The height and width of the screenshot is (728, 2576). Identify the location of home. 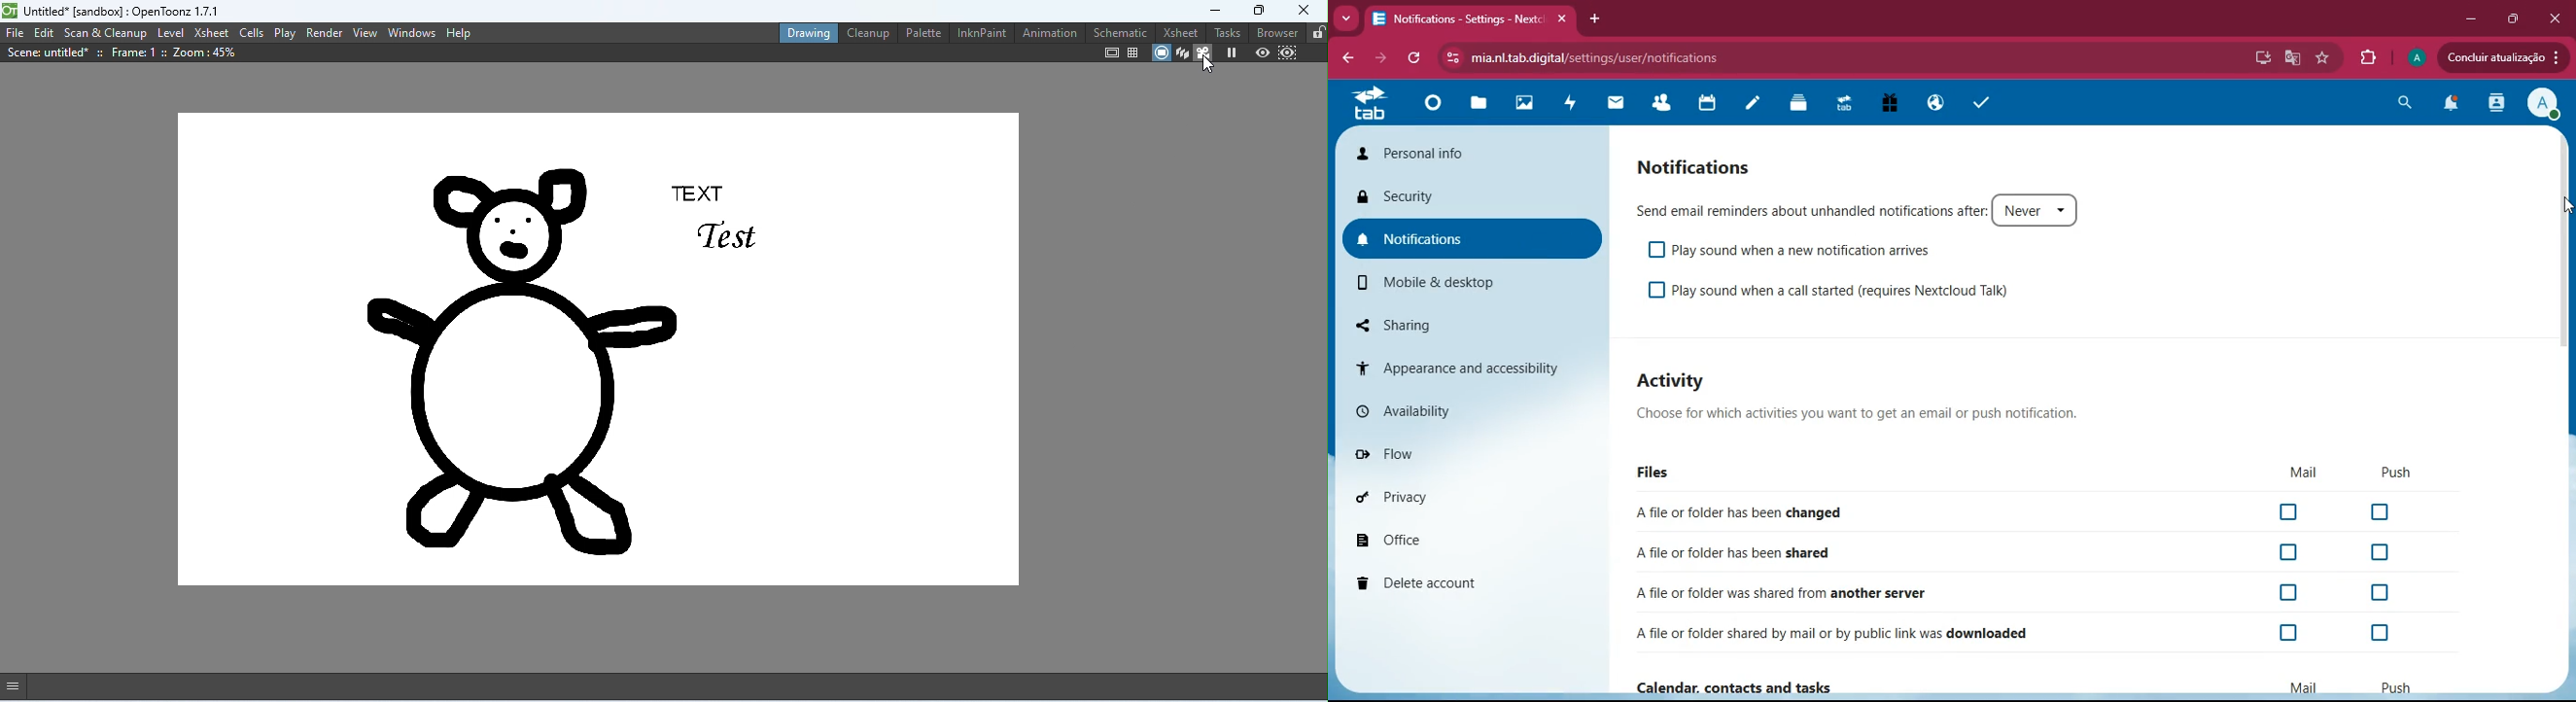
(1436, 108).